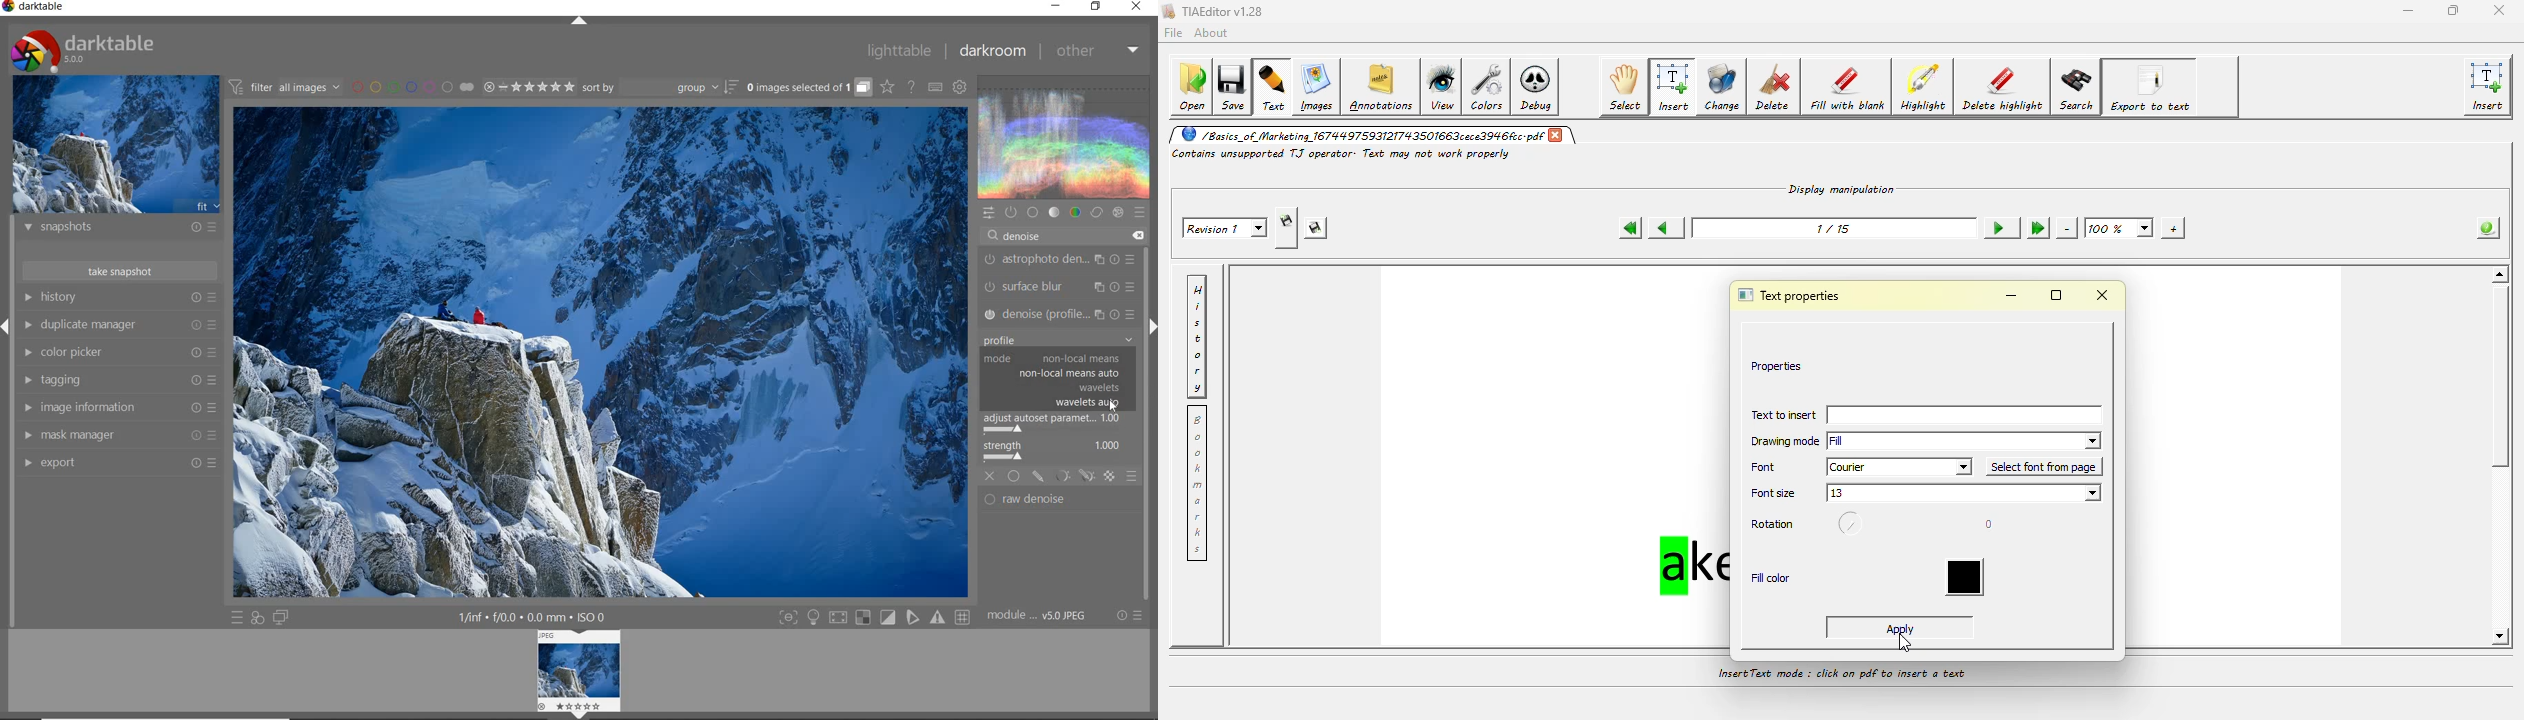 The image size is (2548, 728). I want to click on DRAW MUSK, so click(1039, 477).